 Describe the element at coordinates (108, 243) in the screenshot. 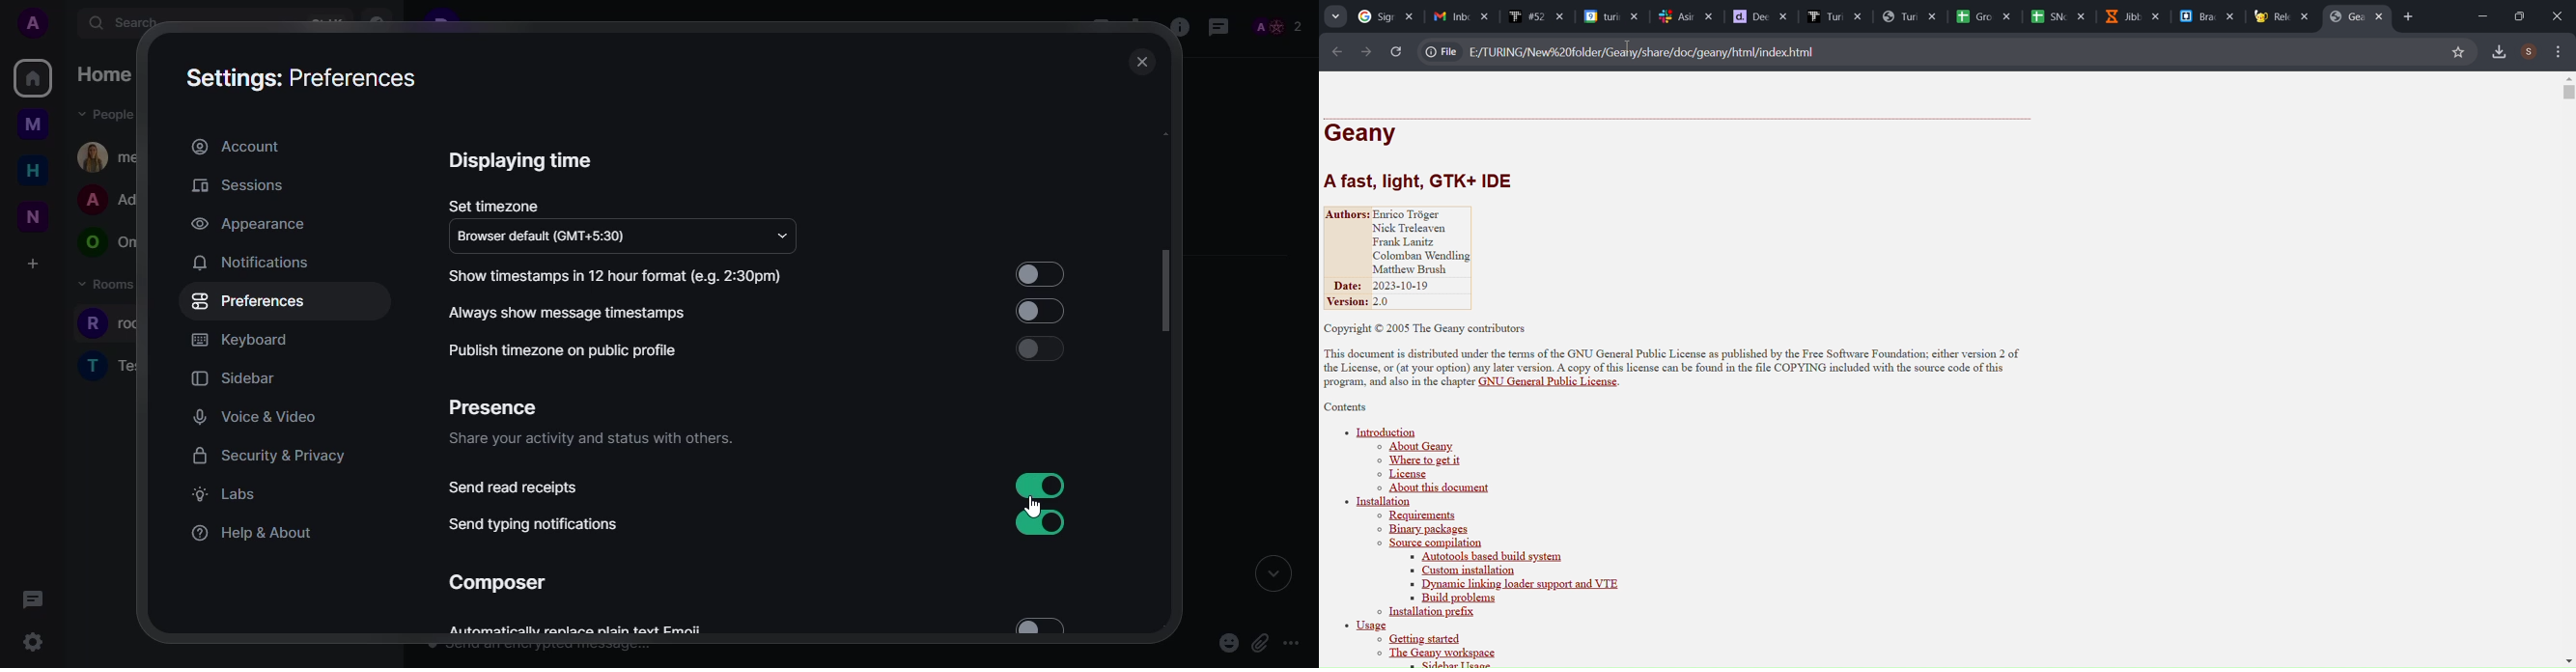

I see `people room` at that location.